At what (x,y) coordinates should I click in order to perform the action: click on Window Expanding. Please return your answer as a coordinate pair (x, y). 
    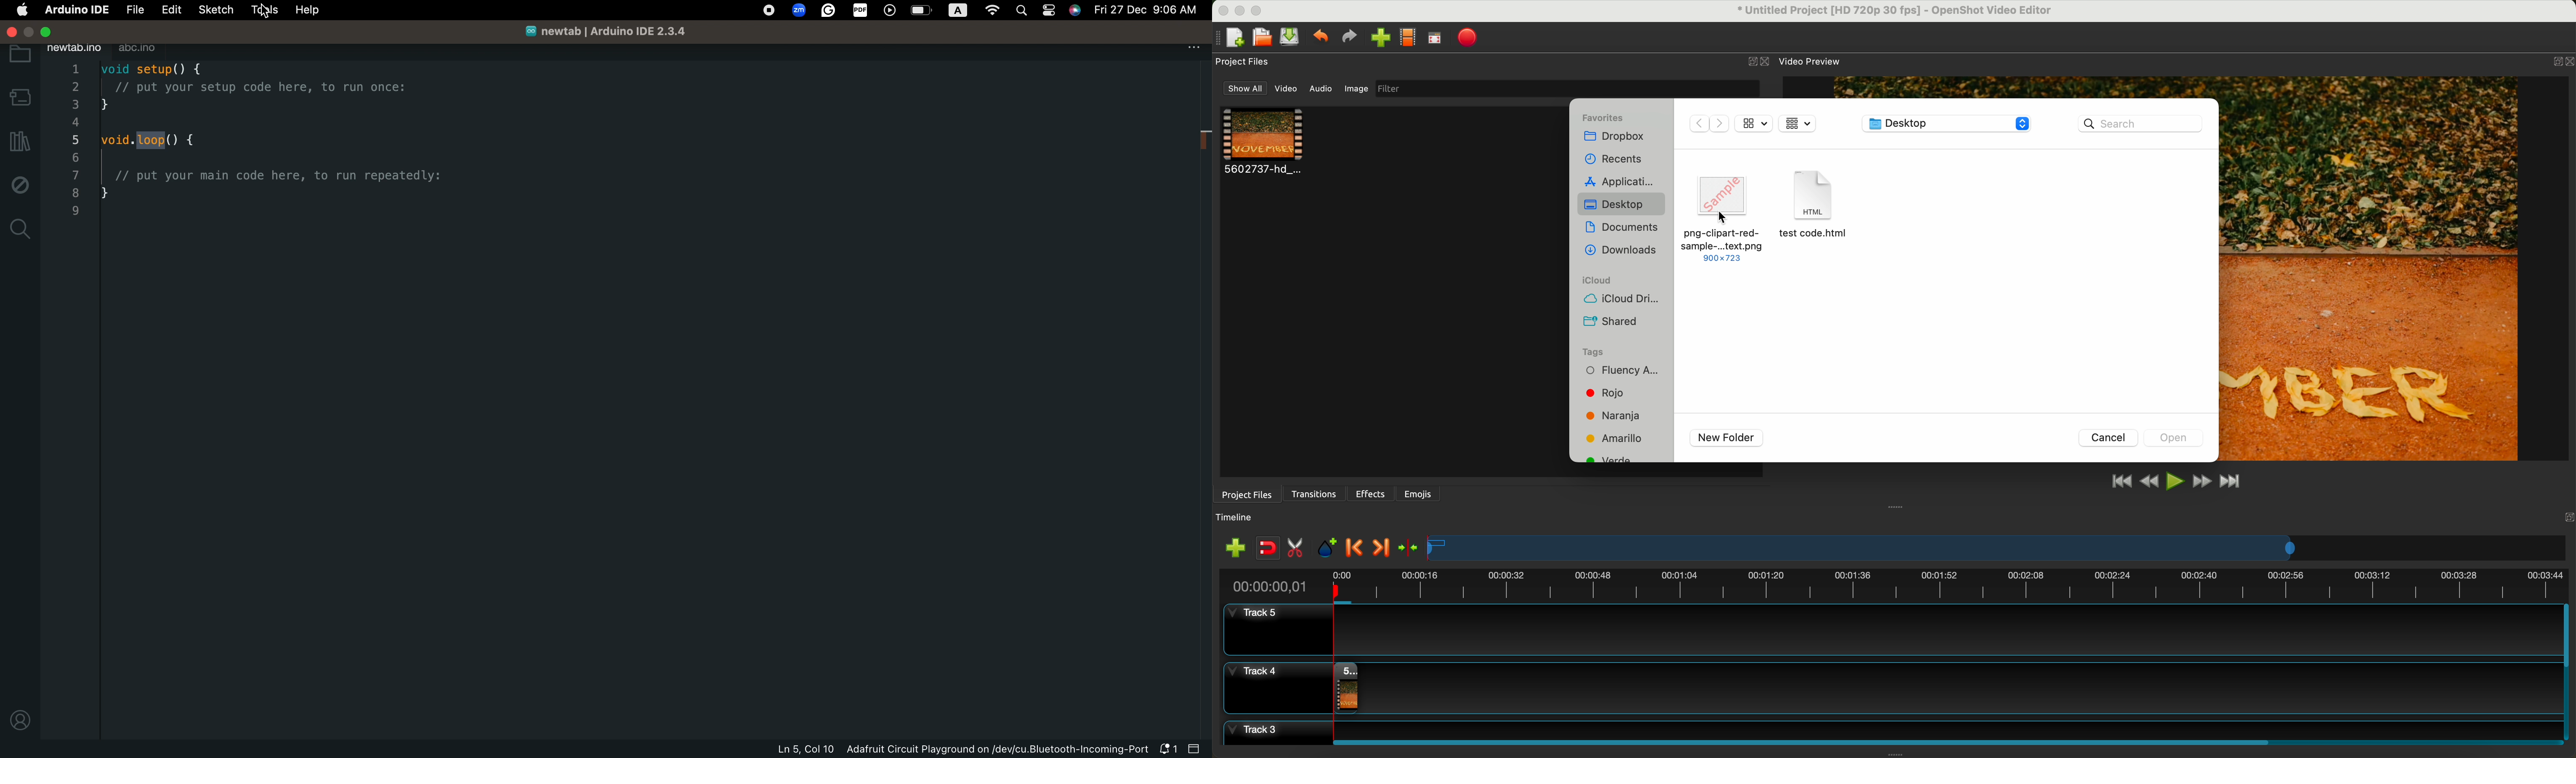
    Looking at the image, I should click on (1895, 754).